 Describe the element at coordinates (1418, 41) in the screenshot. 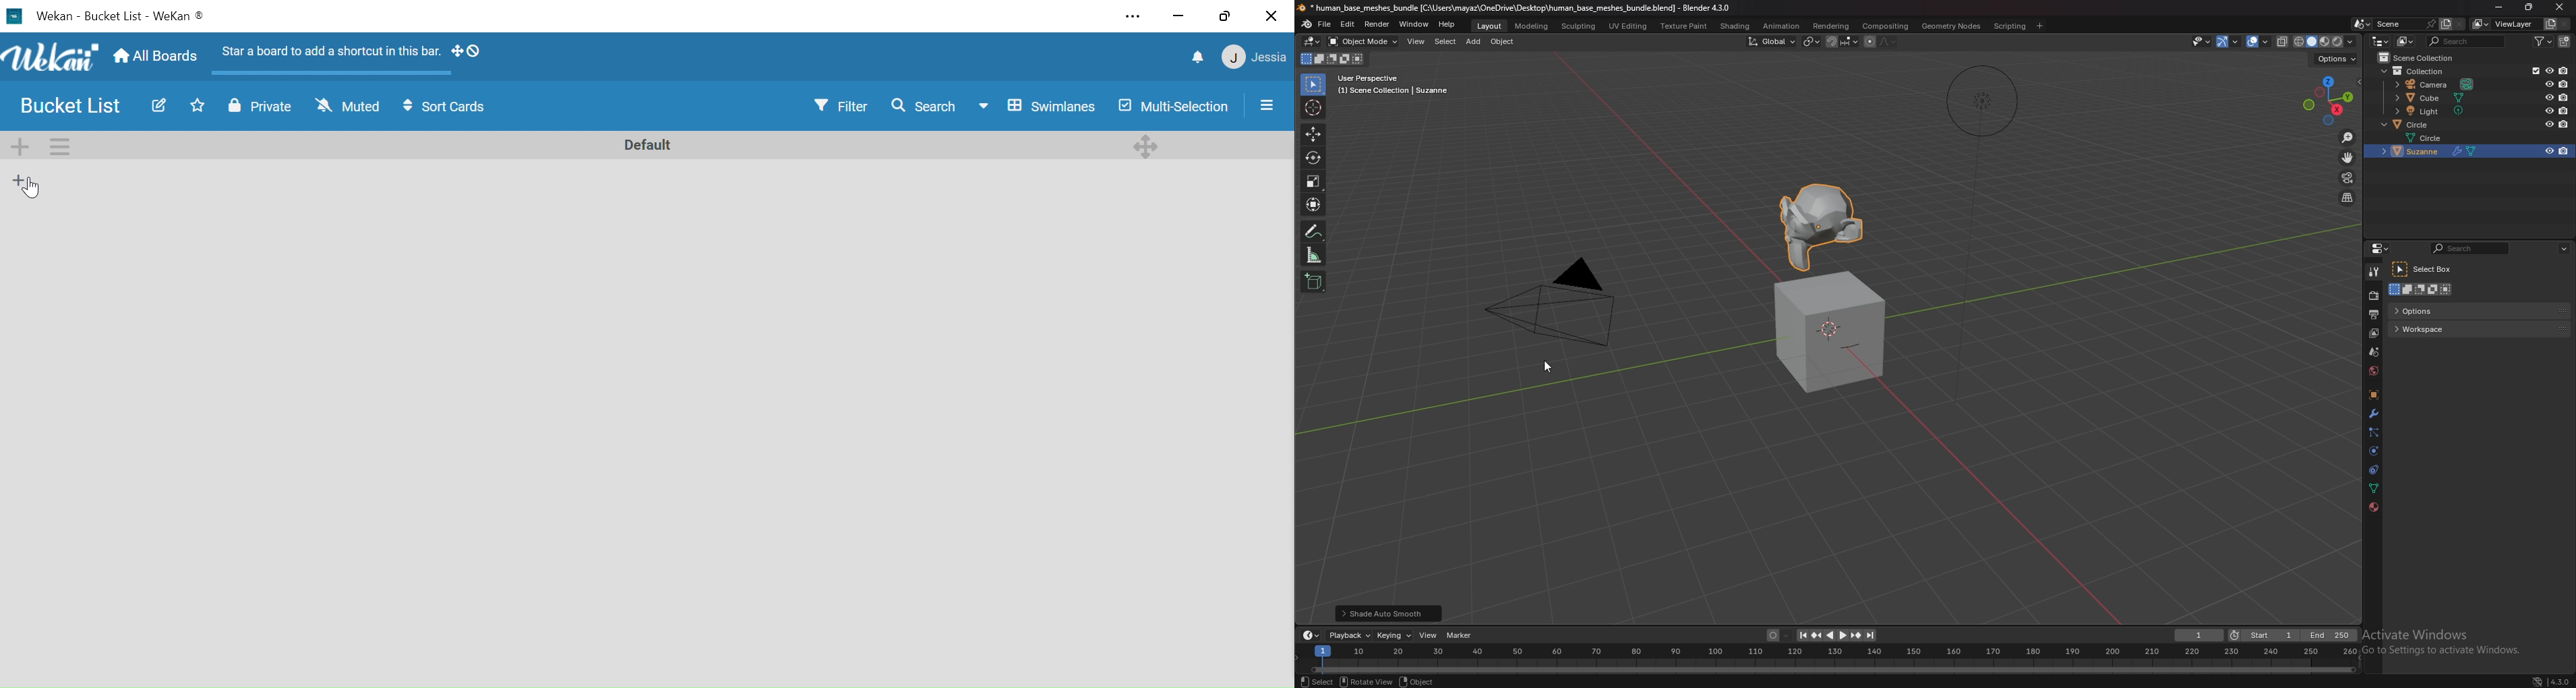

I see `view` at that location.